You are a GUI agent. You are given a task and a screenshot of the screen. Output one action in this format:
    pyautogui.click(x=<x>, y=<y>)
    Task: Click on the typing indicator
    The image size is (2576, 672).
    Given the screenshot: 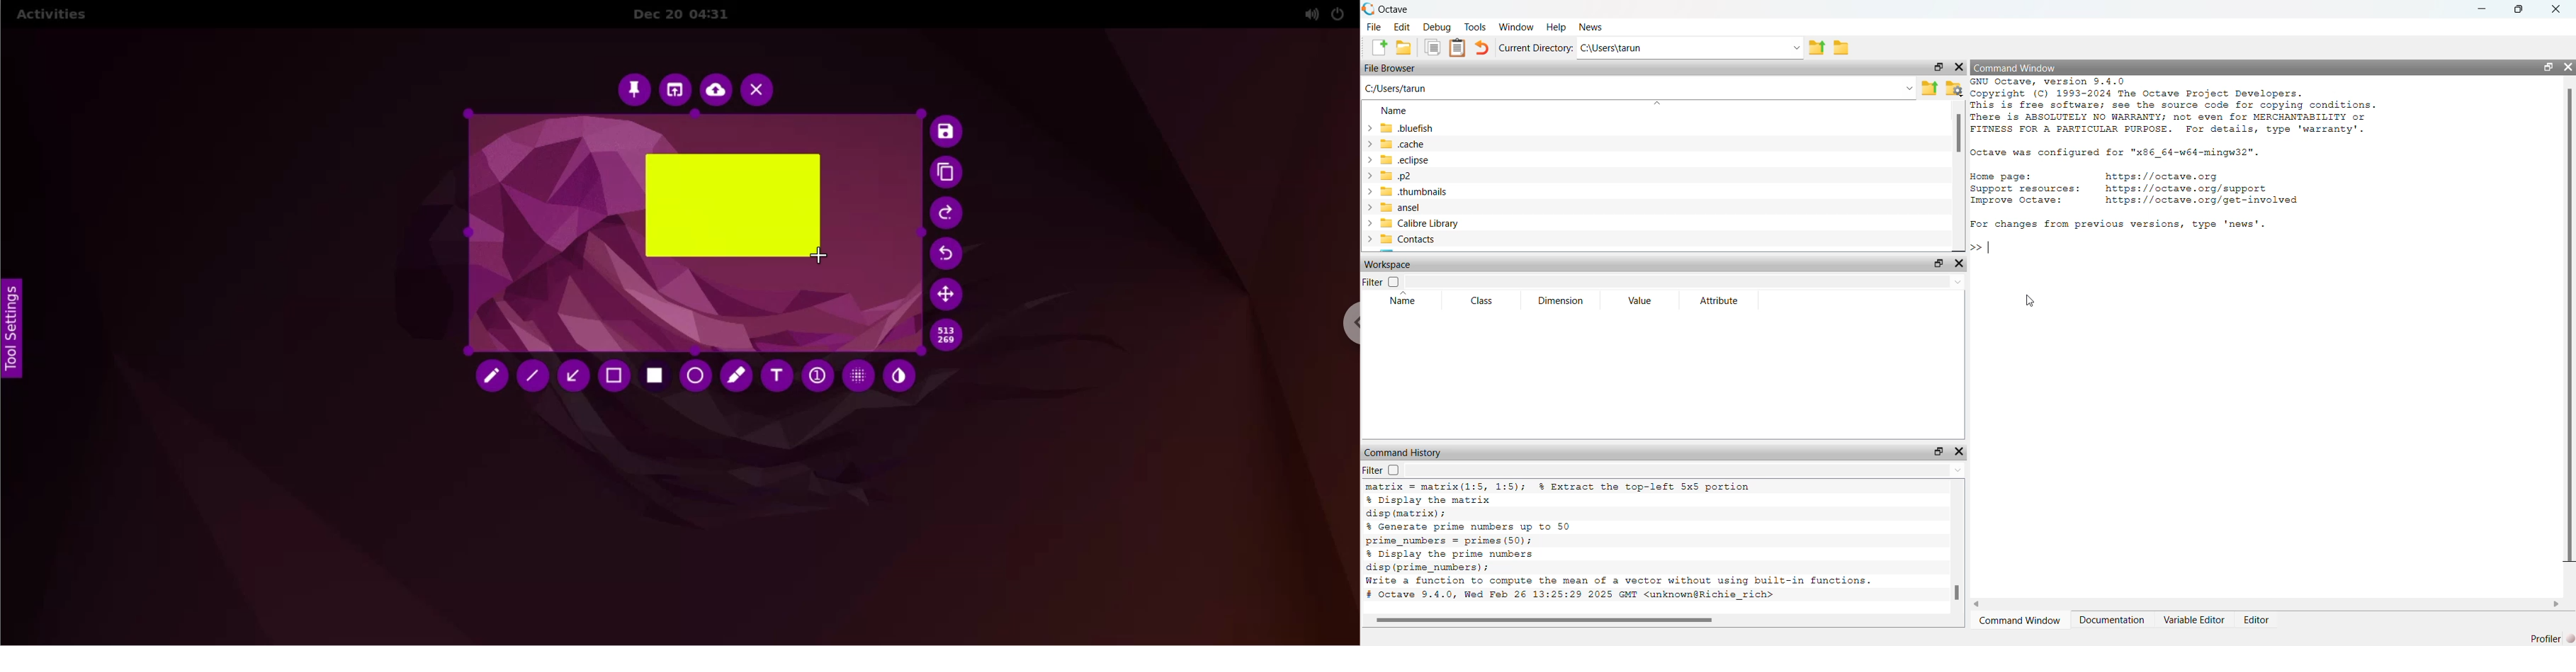 What is the action you would take?
    pyautogui.click(x=1991, y=246)
    